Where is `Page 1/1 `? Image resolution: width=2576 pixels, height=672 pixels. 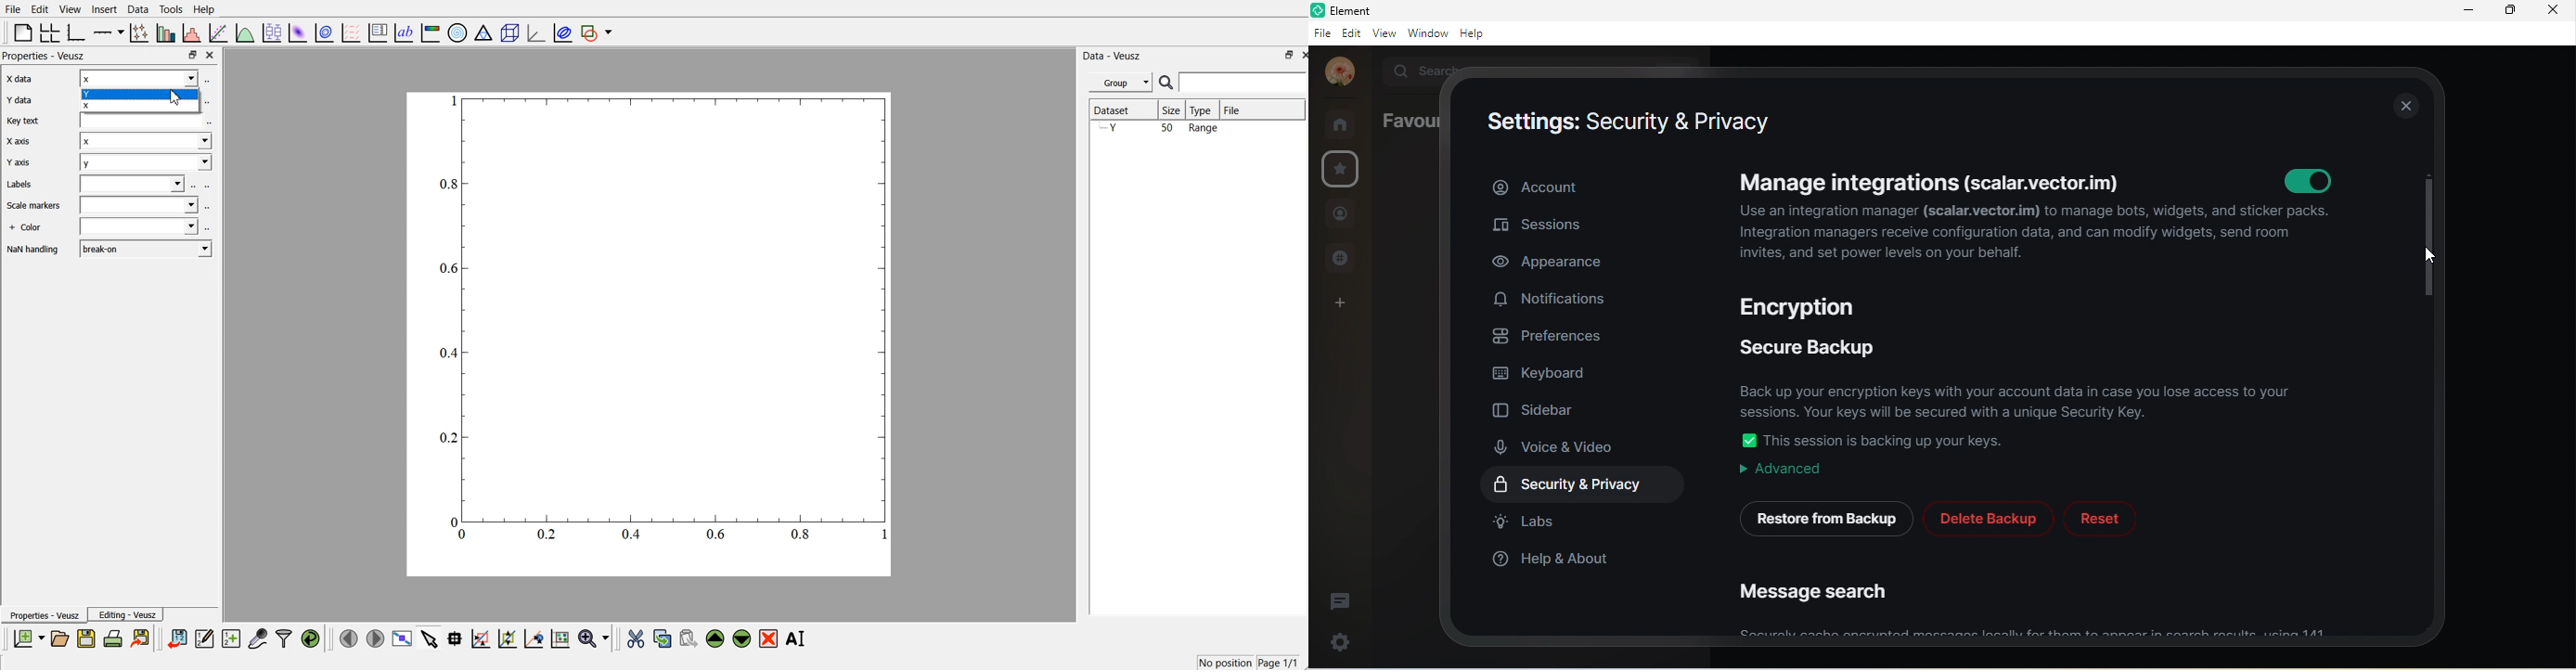
Page 1/1  is located at coordinates (1278, 662).